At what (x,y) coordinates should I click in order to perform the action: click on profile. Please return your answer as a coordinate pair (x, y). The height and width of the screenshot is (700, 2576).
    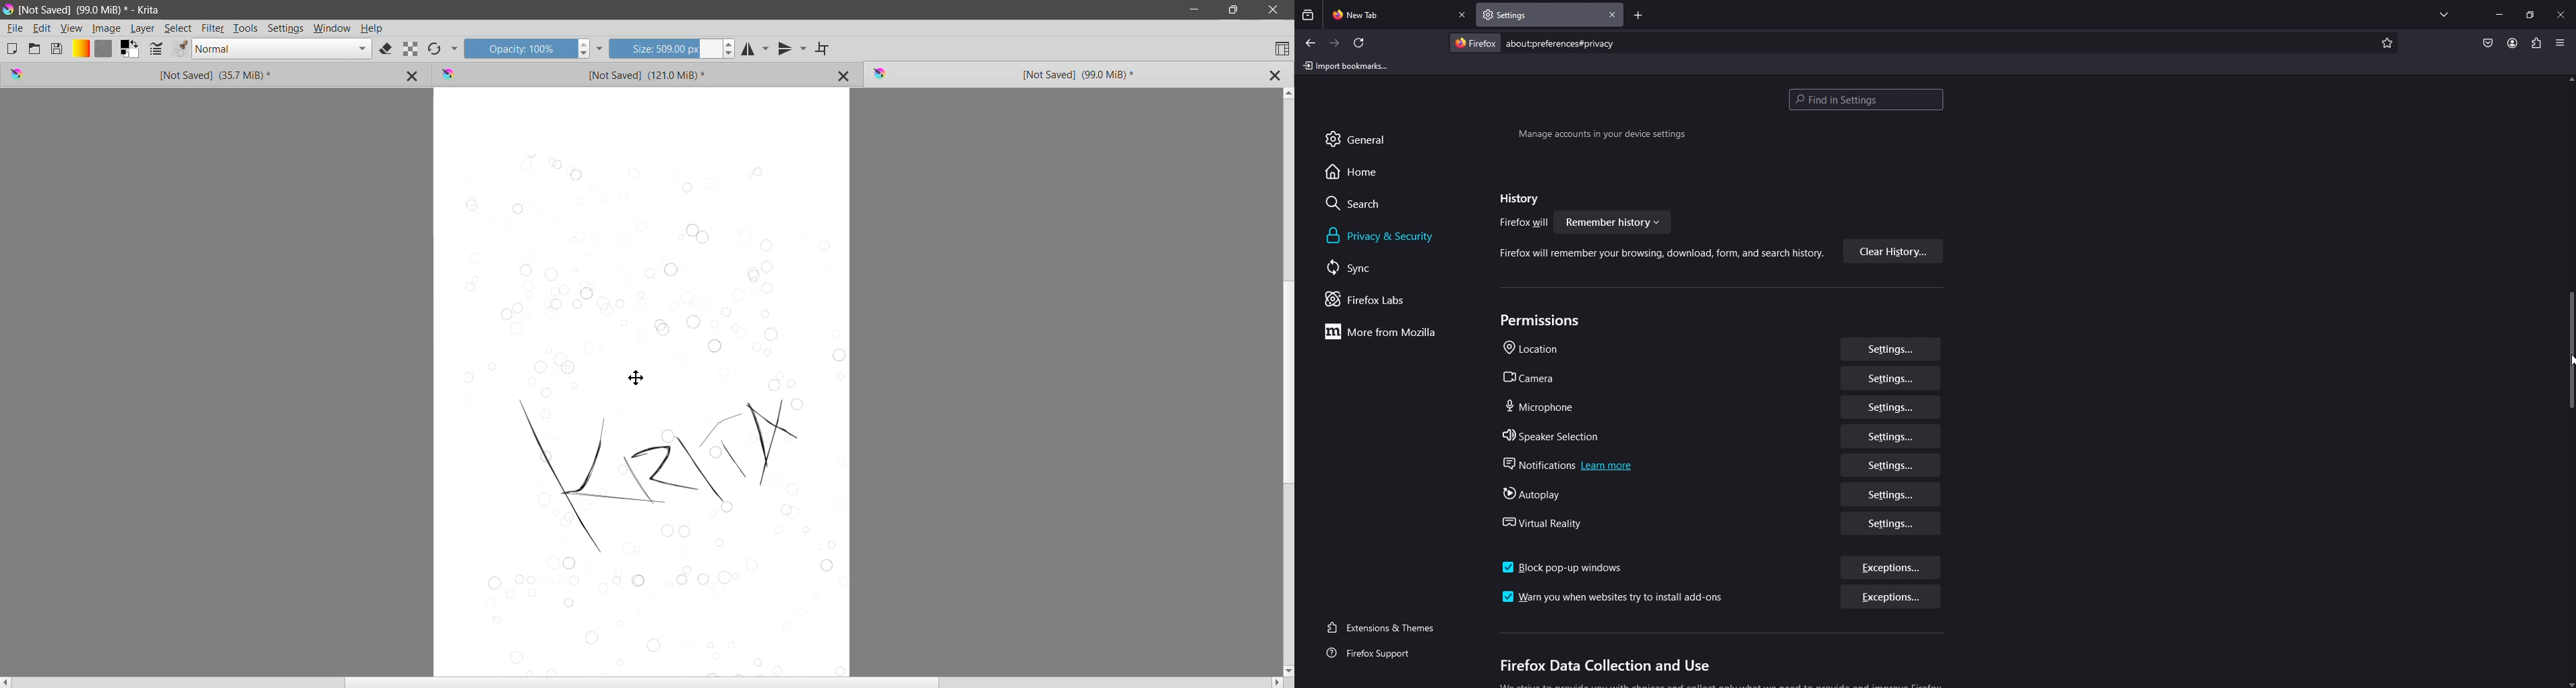
    Looking at the image, I should click on (2512, 43).